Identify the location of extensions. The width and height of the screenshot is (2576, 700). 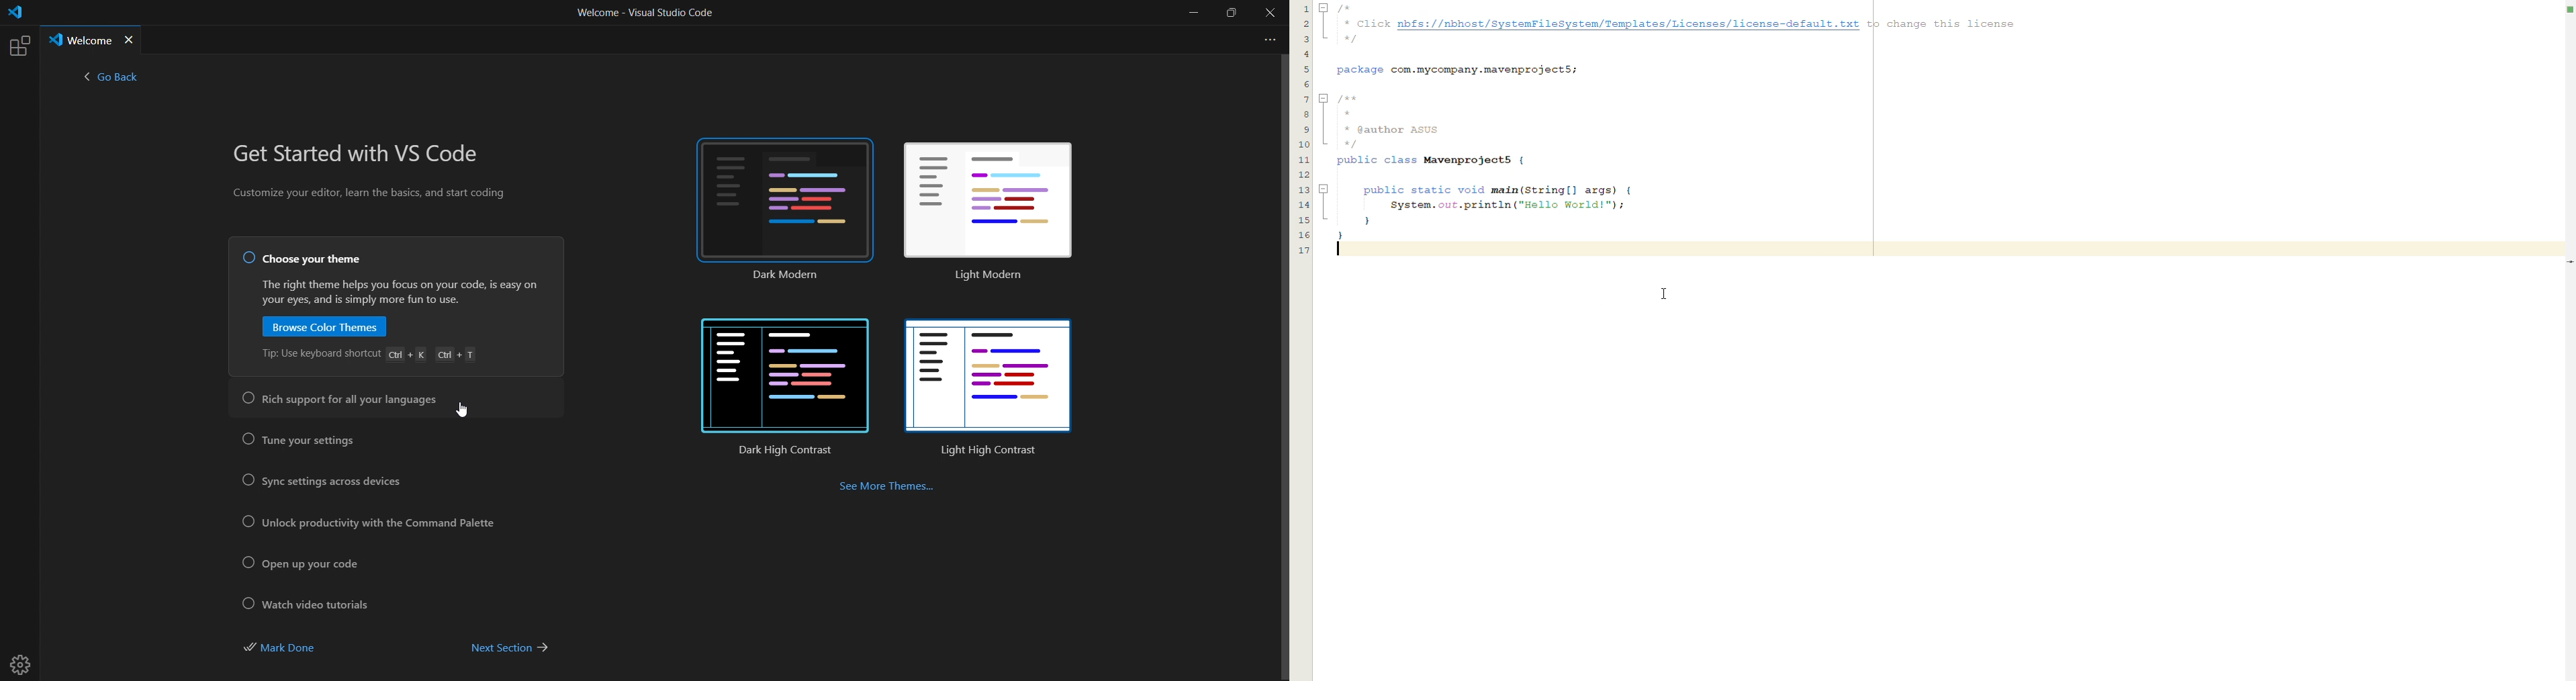
(18, 46).